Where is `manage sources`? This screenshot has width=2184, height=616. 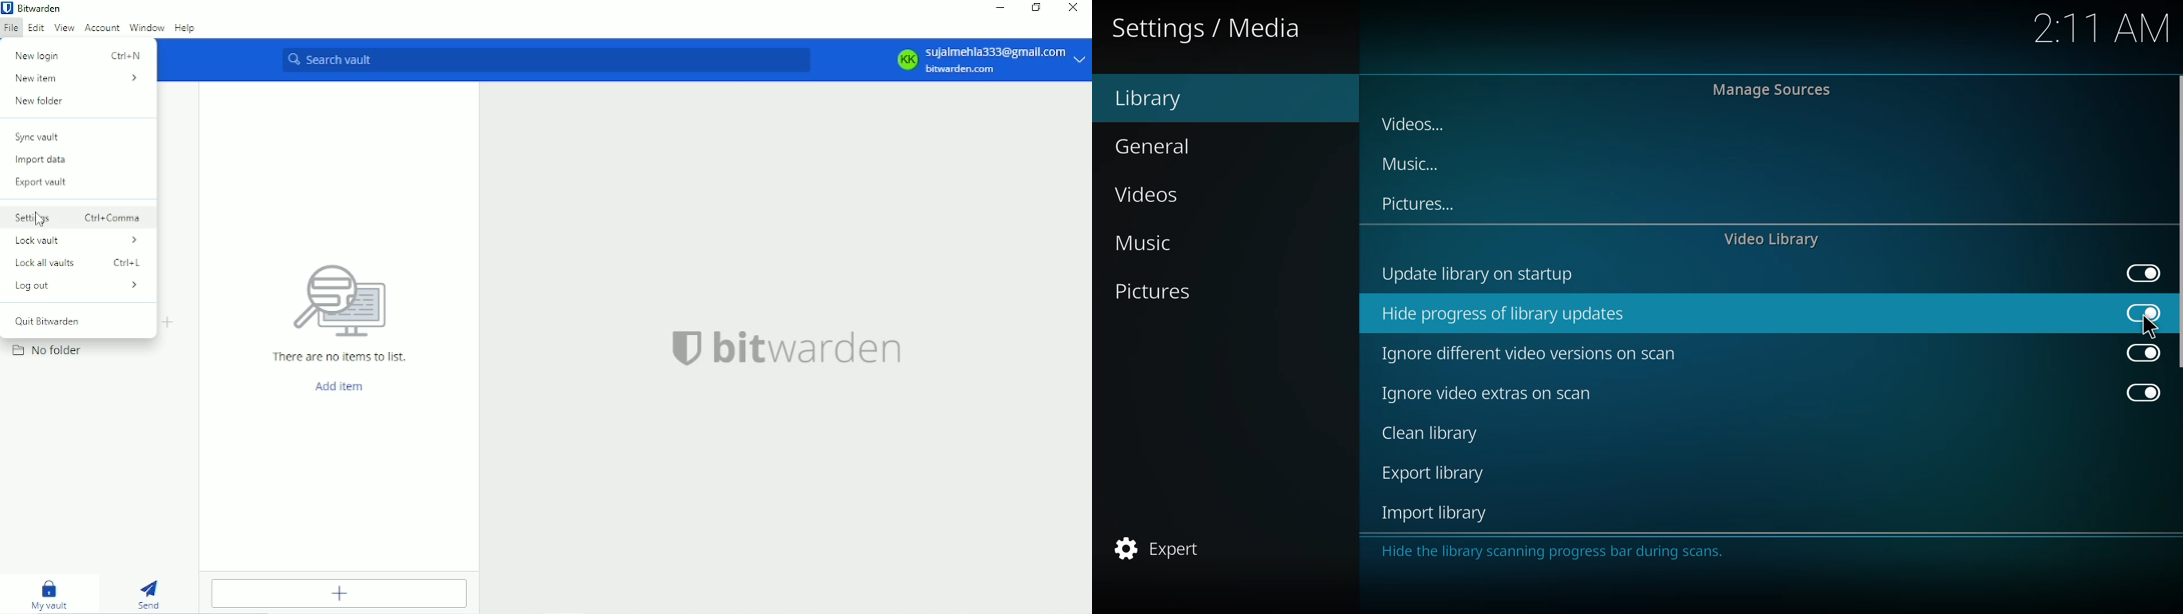
manage sources is located at coordinates (1776, 90).